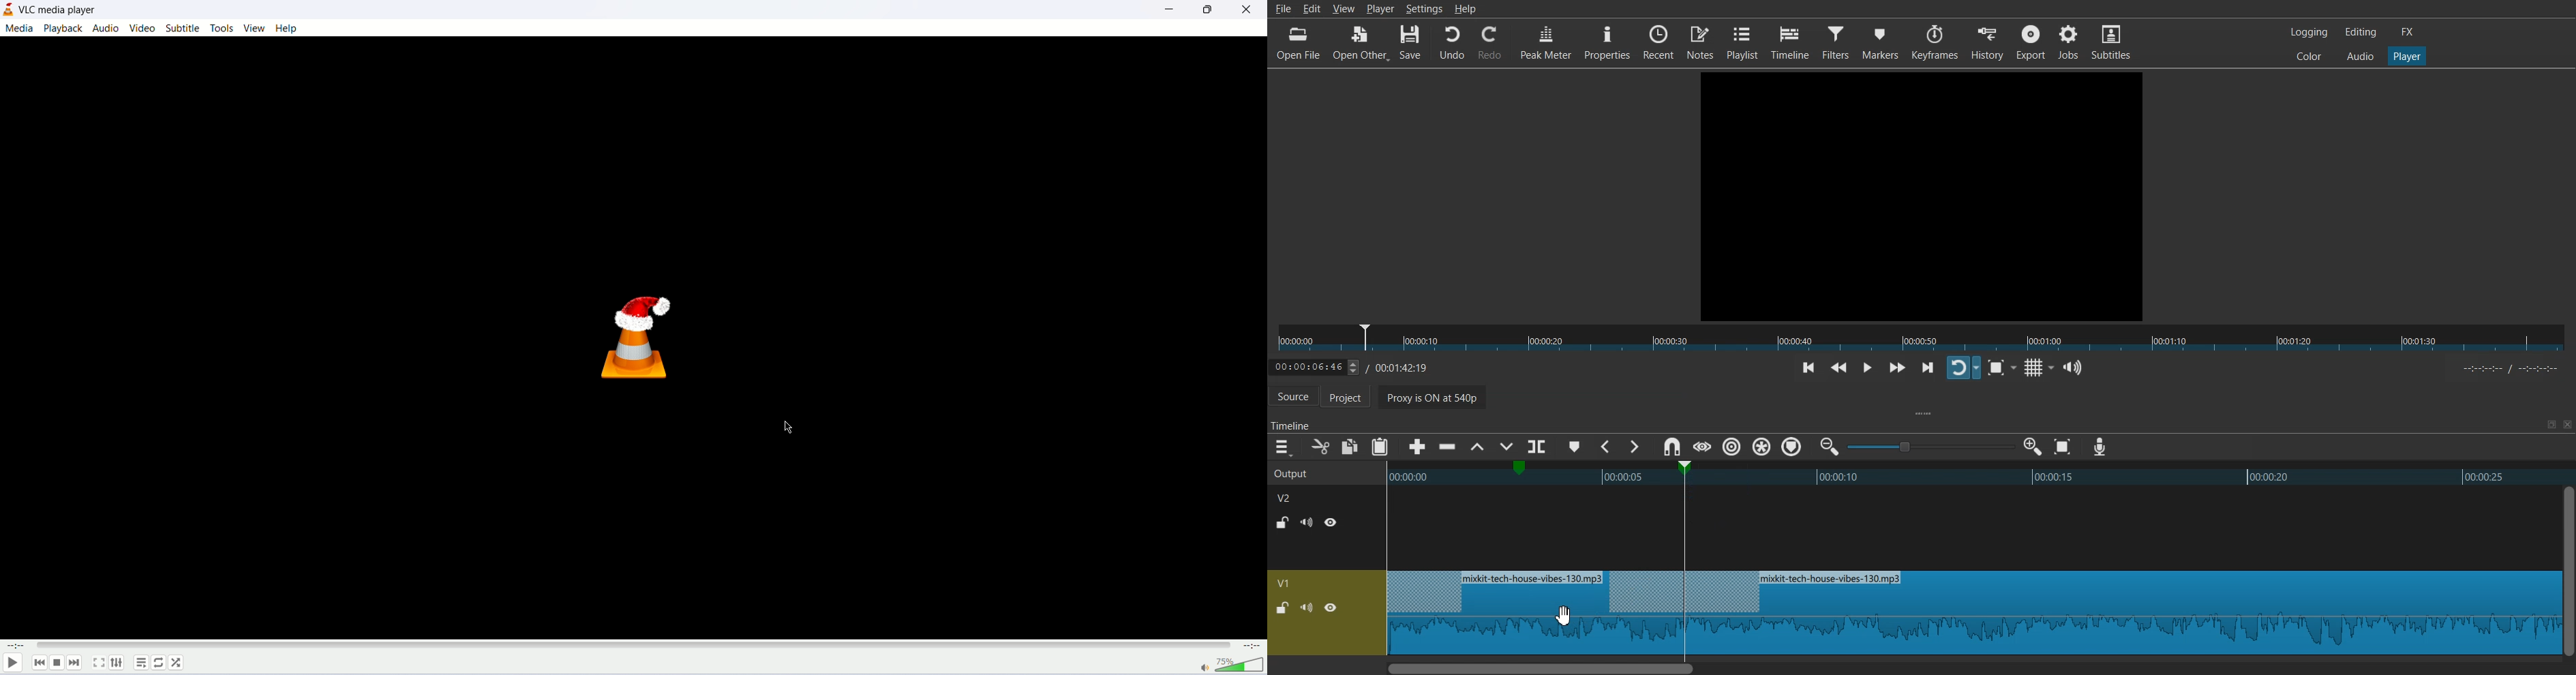 Image resolution: width=2576 pixels, height=700 pixels. What do you see at coordinates (1546, 41) in the screenshot?
I see `Peak Meter` at bounding box center [1546, 41].